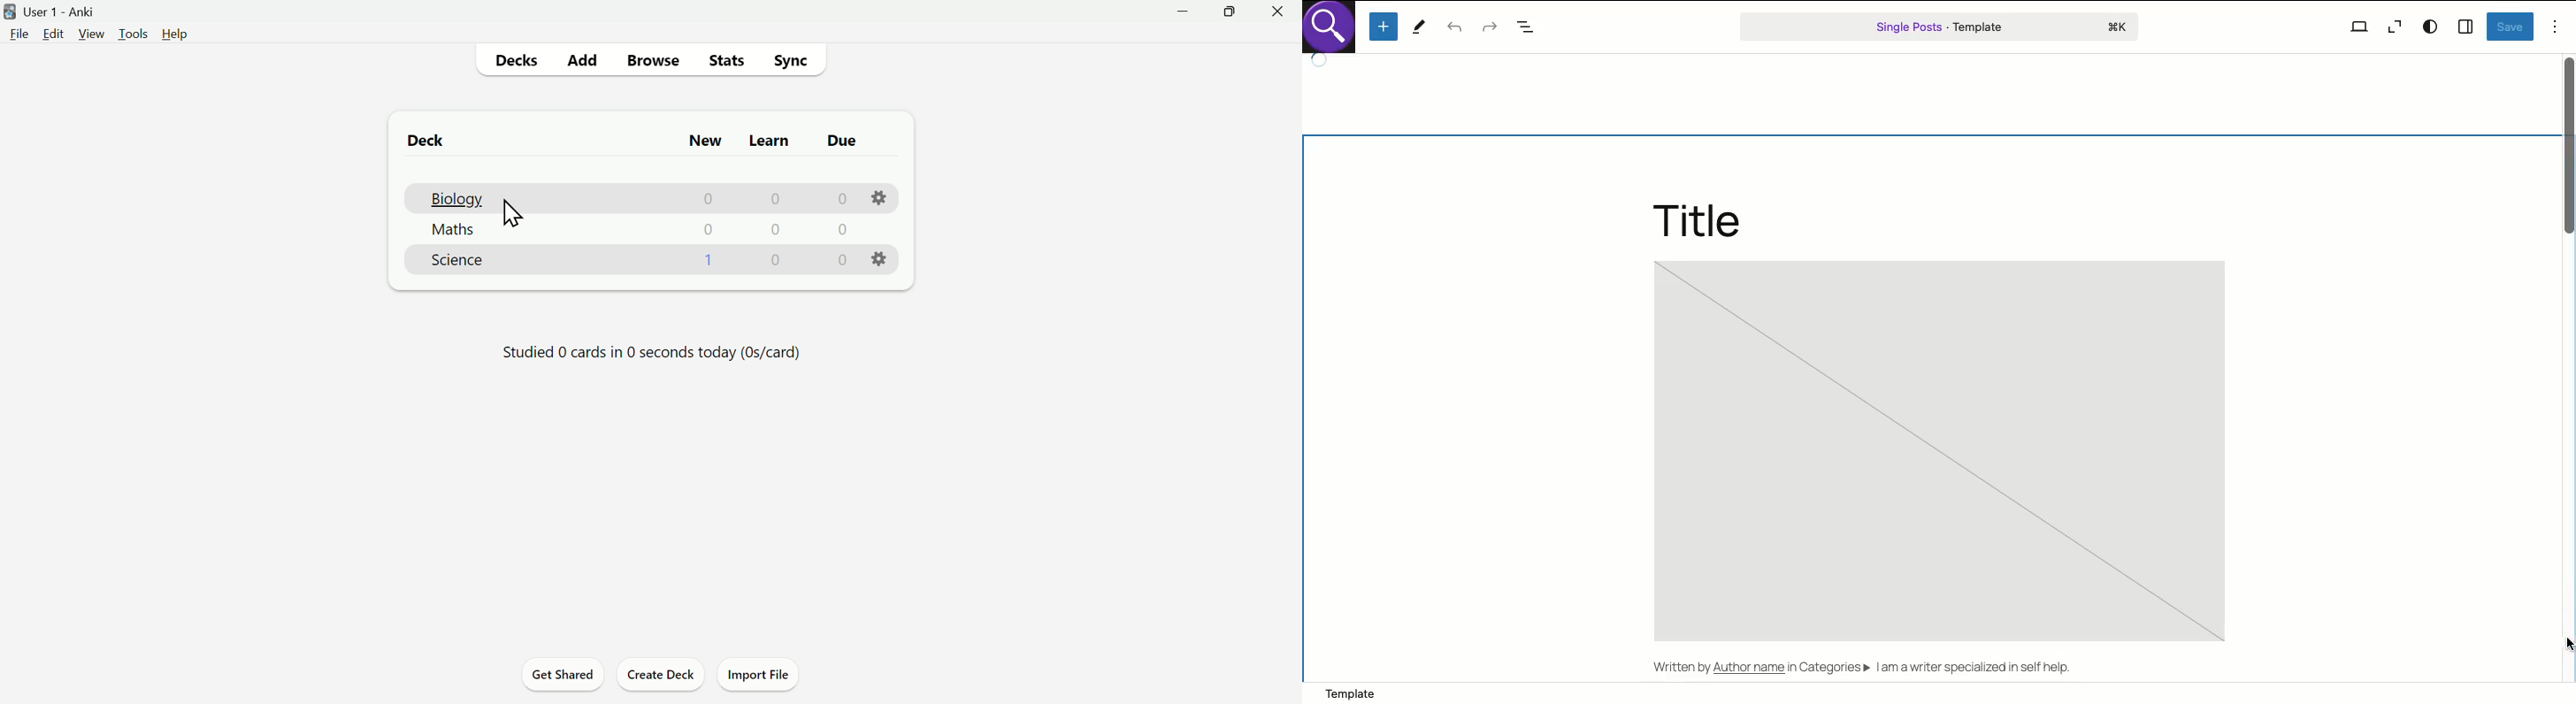 This screenshot has width=2576, height=728. What do you see at coordinates (57, 32) in the screenshot?
I see `Edit` at bounding box center [57, 32].